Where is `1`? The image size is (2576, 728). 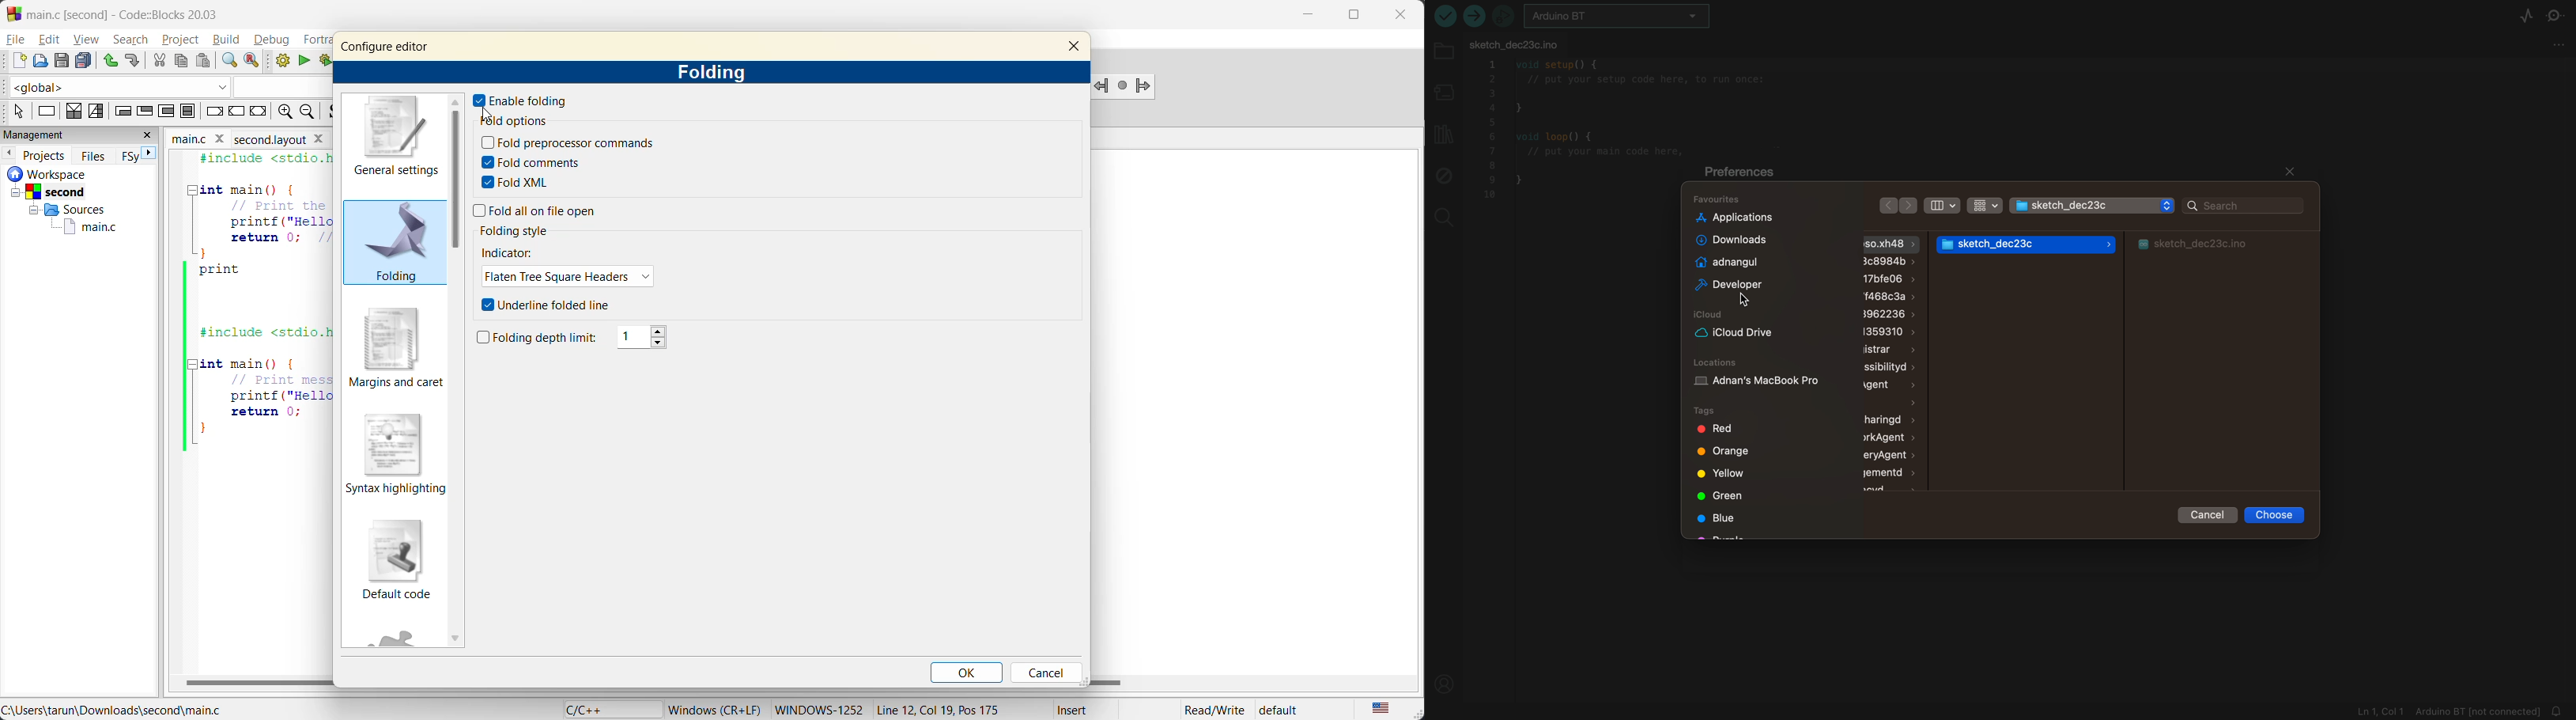 1 is located at coordinates (650, 335).